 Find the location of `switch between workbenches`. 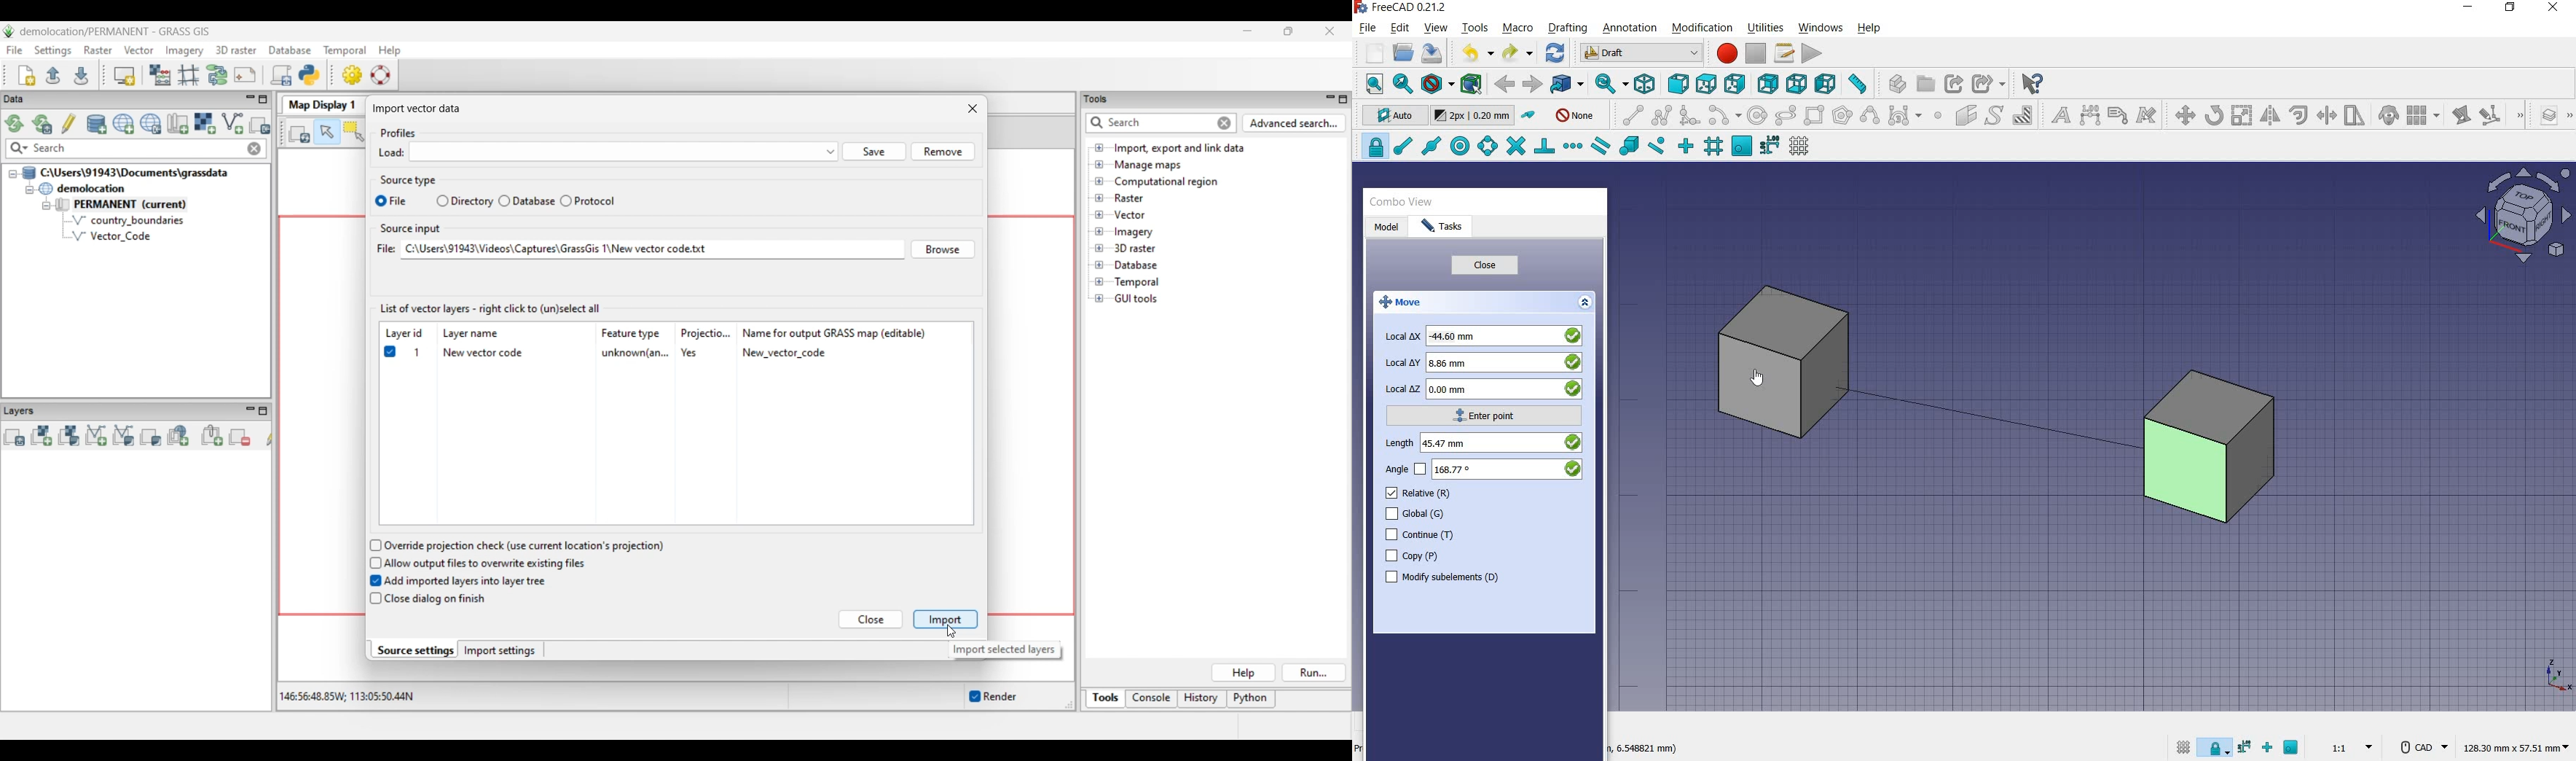

switch between workbenches is located at coordinates (1639, 54).